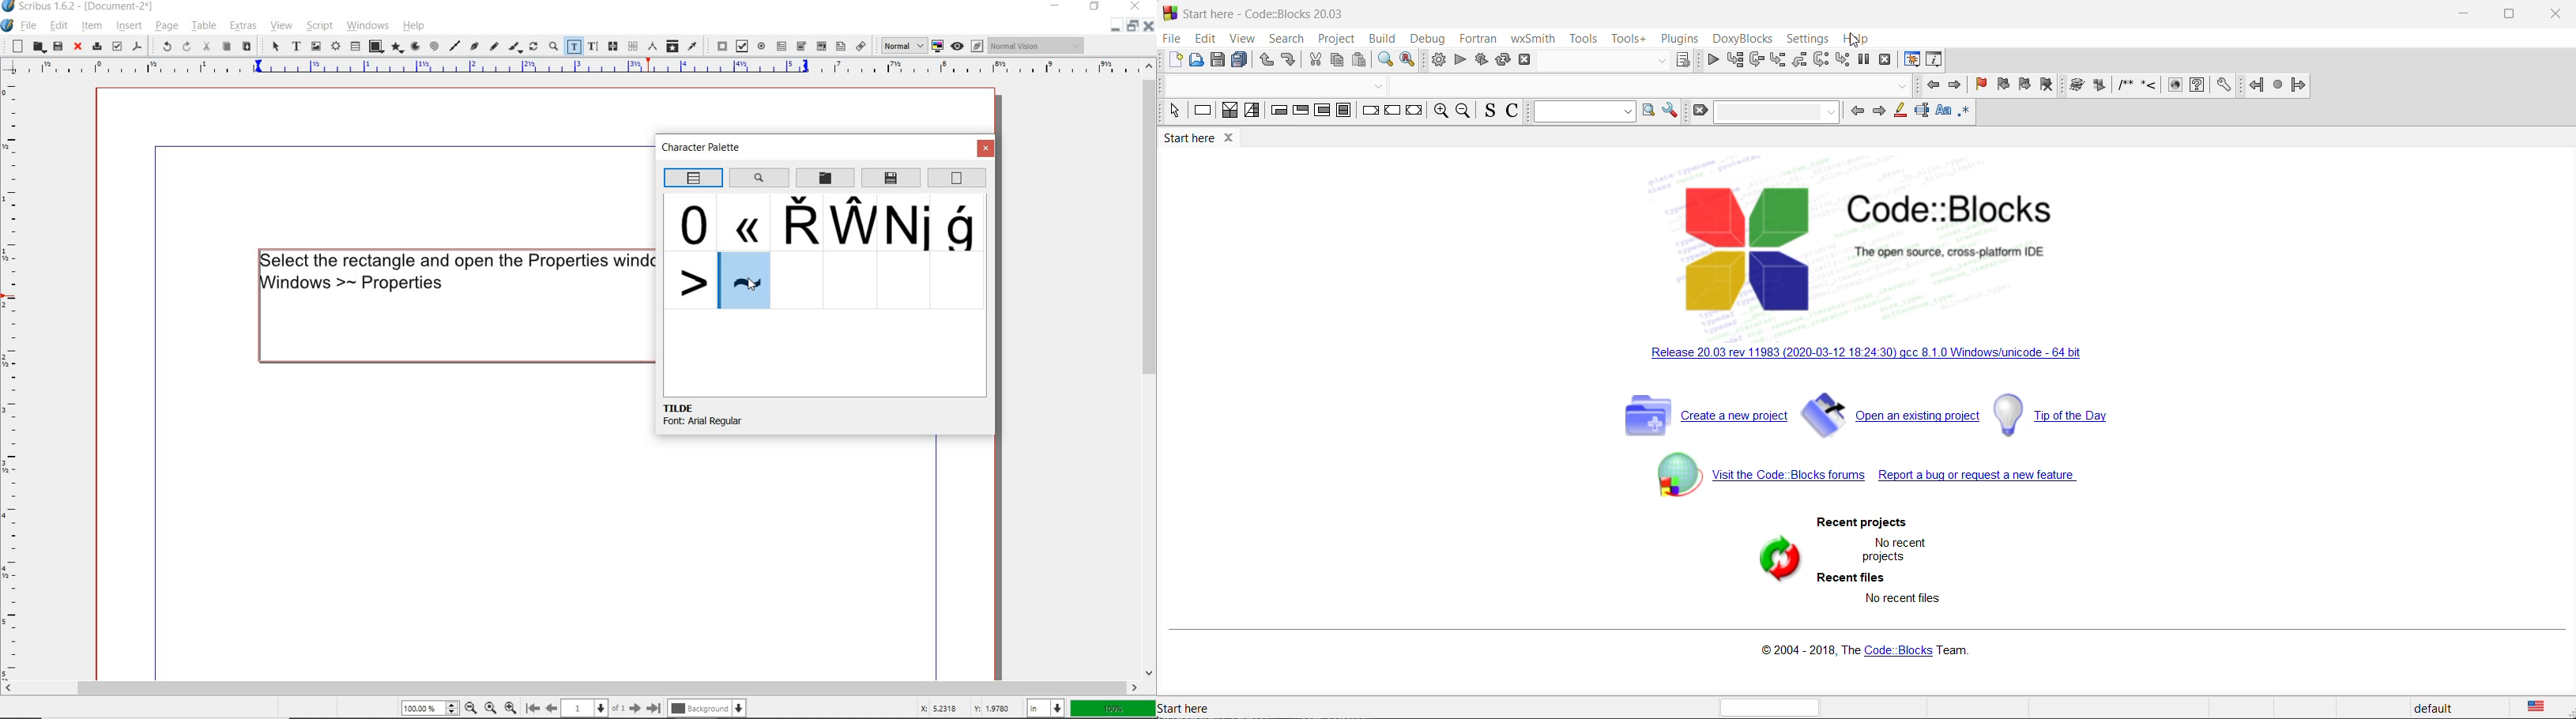  I want to click on select unit, so click(1047, 708).